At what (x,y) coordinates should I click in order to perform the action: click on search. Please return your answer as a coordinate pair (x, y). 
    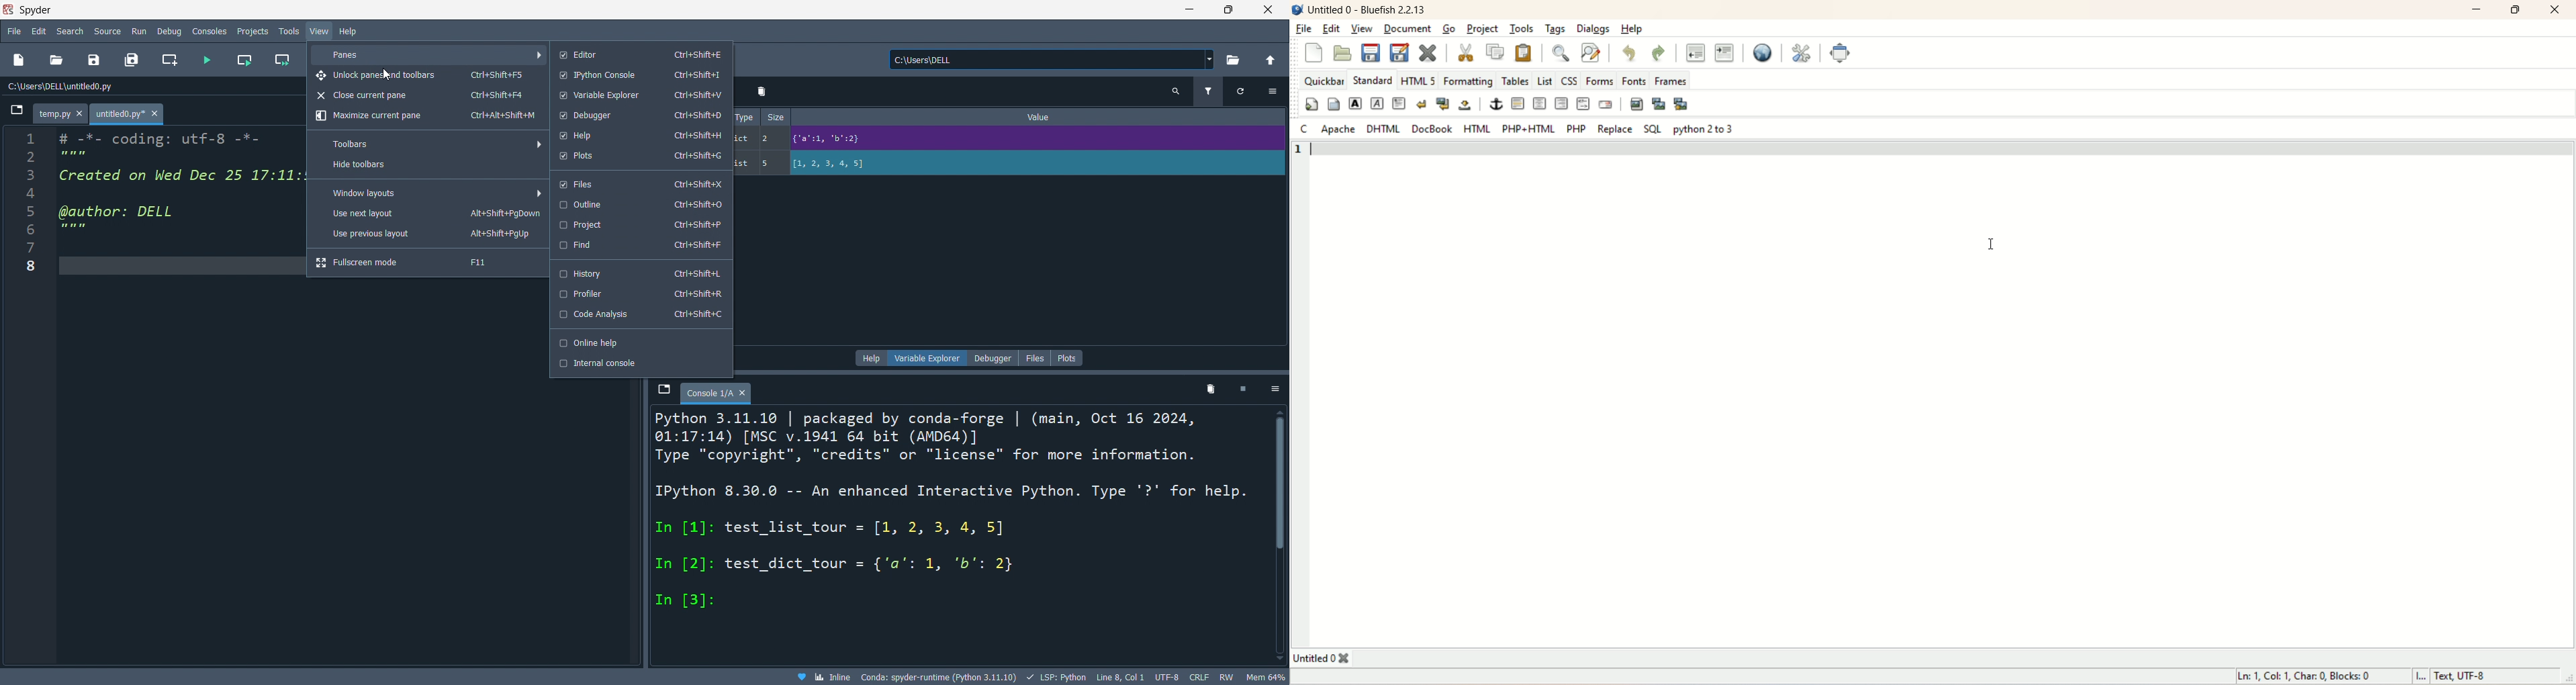
    Looking at the image, I should click on (1176, 92).